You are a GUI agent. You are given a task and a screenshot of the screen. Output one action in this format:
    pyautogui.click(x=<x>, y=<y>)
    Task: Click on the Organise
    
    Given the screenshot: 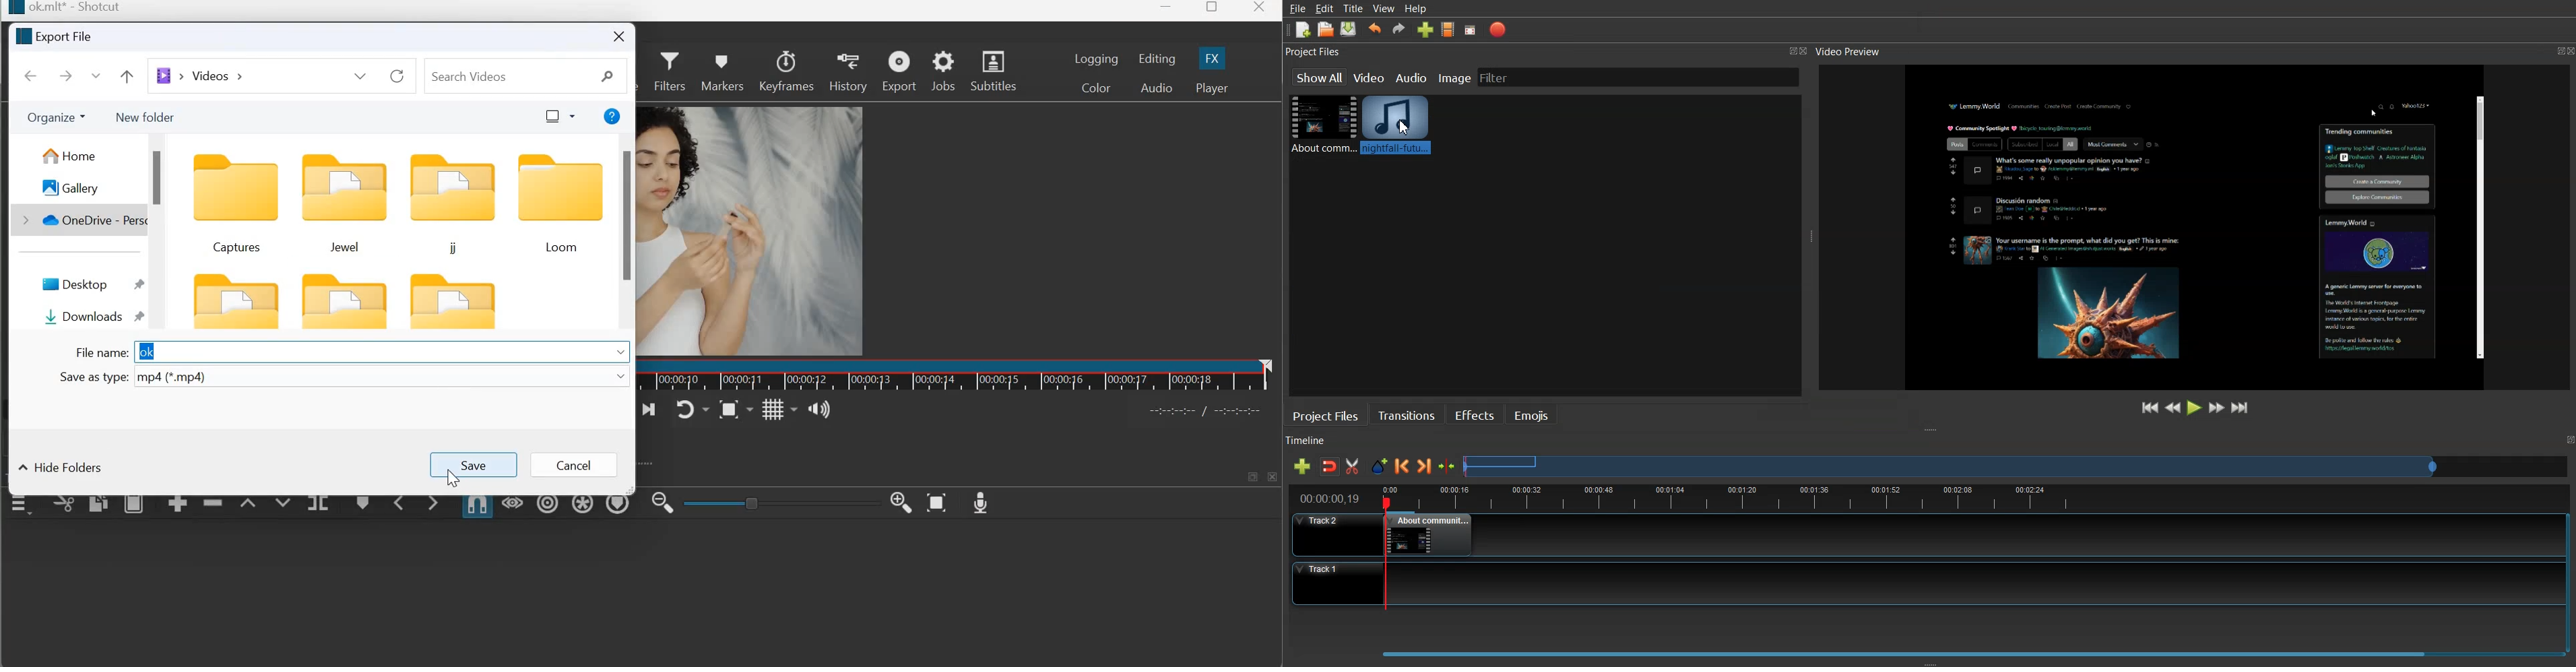 What is the action you would take?
    pyautogui.click(x=57, y=116)
    